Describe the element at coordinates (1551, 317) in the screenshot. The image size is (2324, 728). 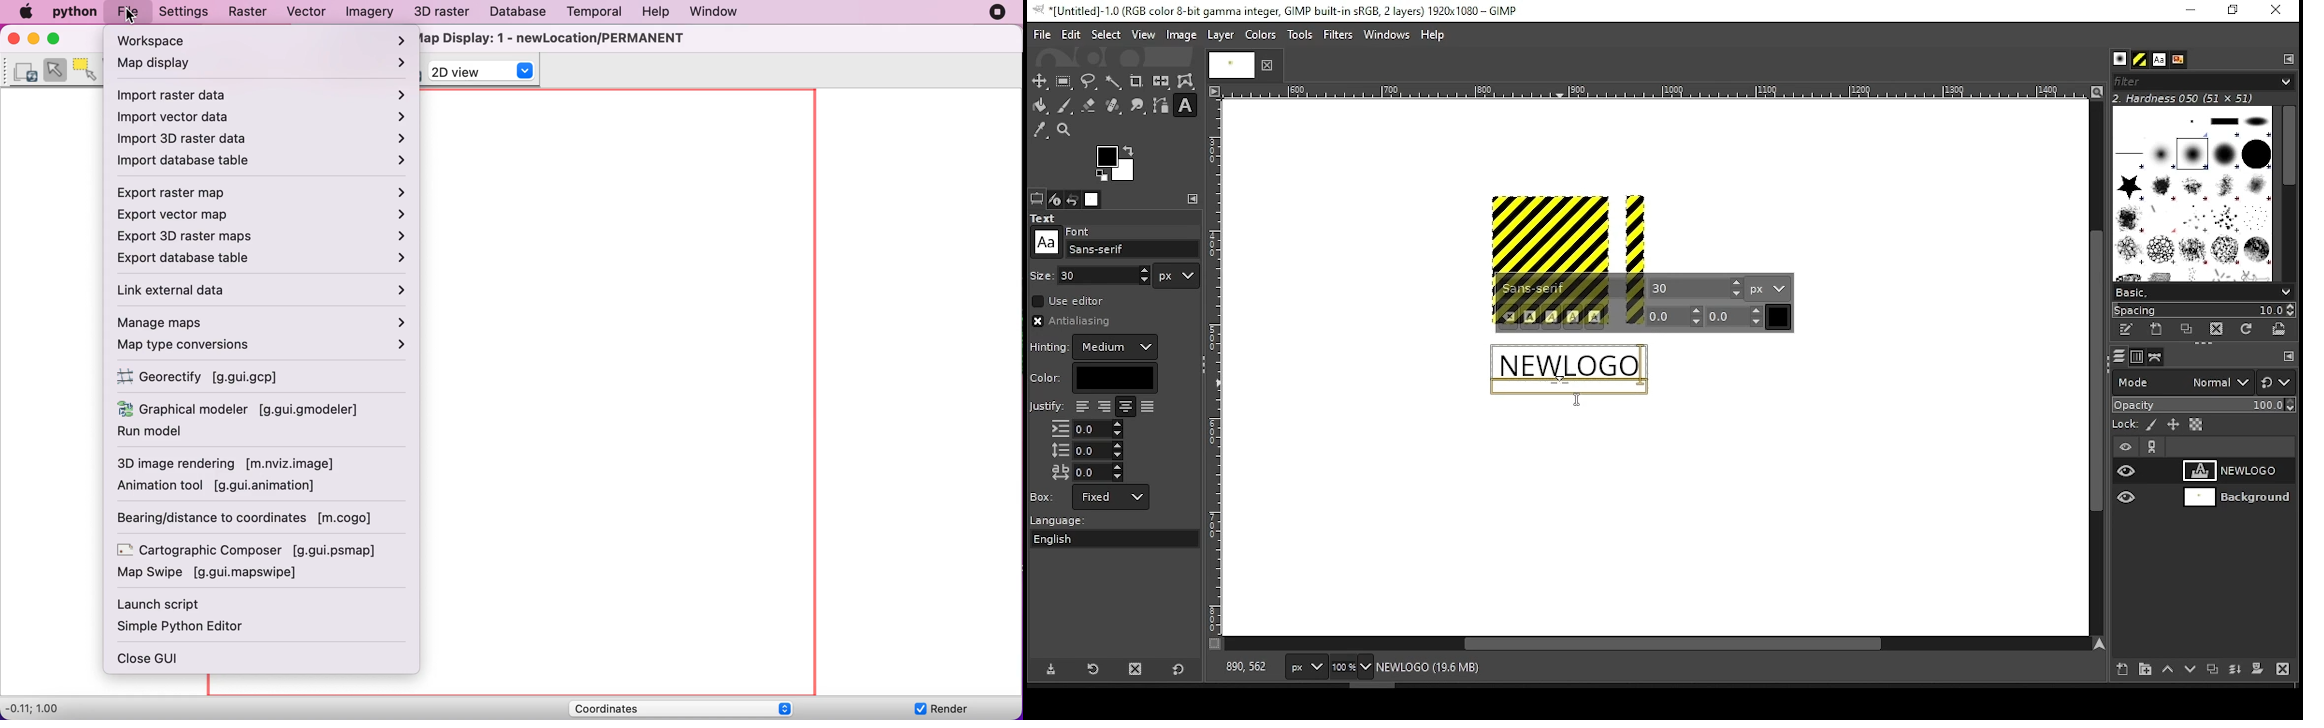
I see `italics` at that location.